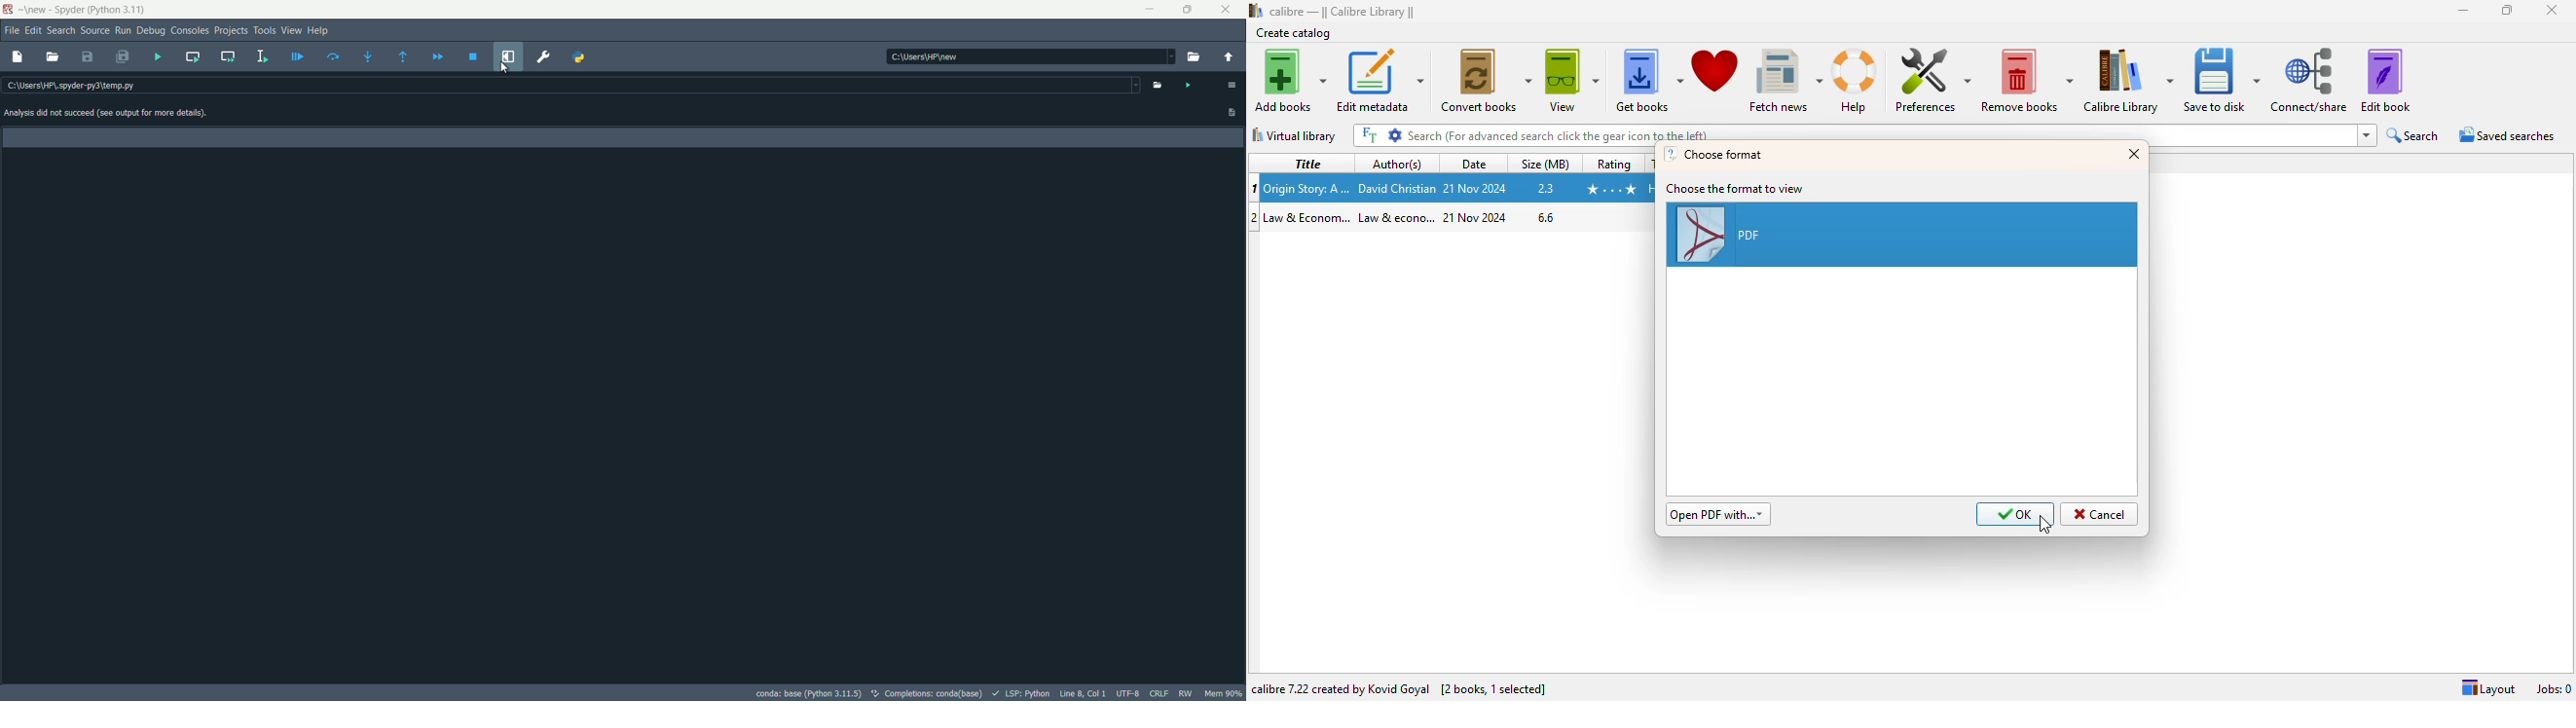 The image size is (2576, 728). I want to click on preferences, so click(1931, 80).